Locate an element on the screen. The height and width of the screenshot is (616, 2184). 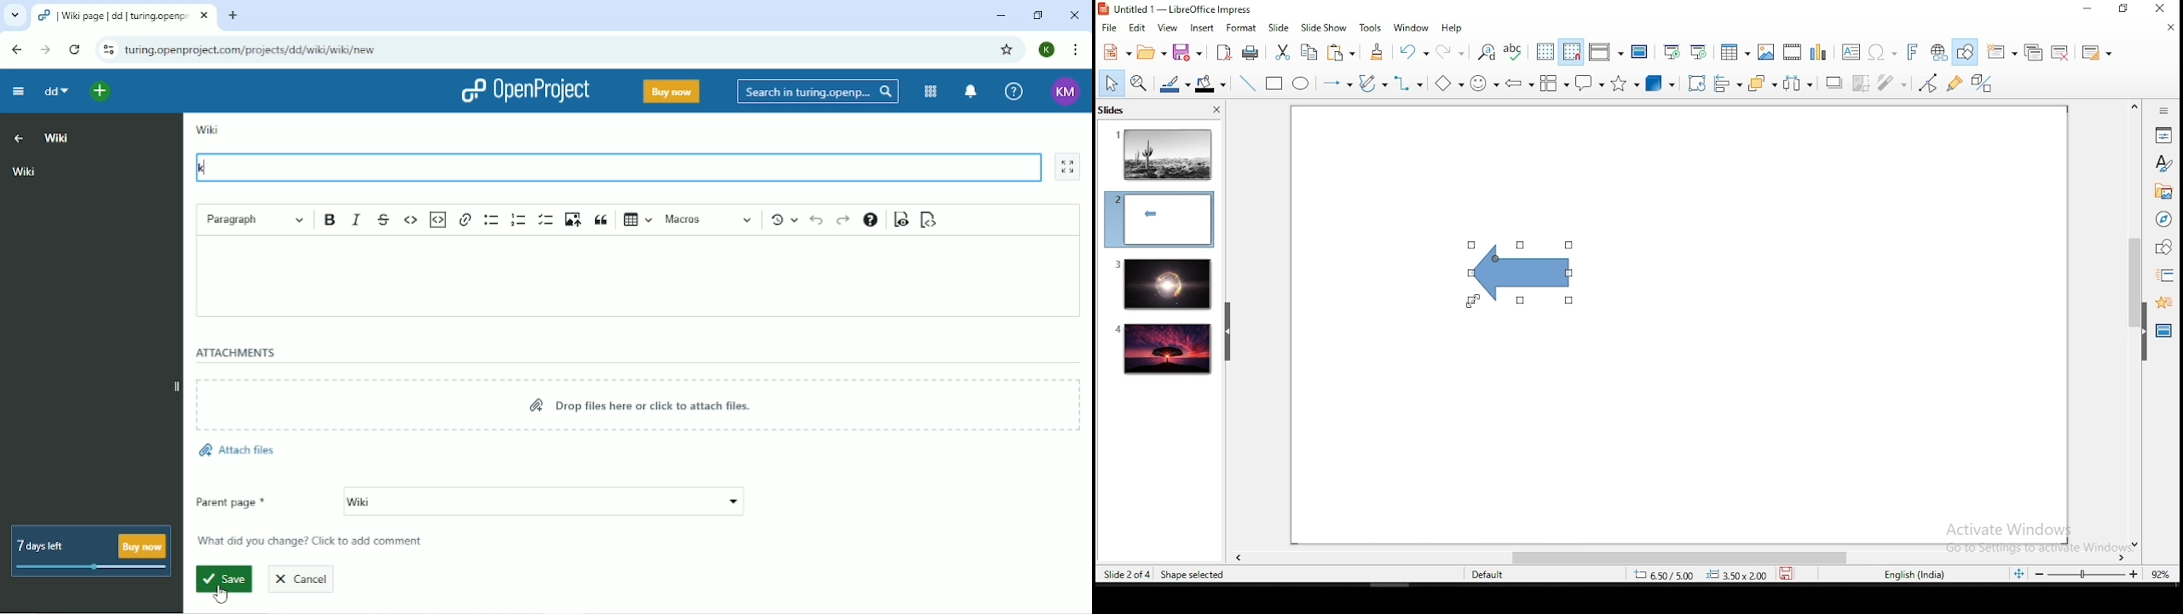
Open quick add menu is located at coordinates (101, 93).